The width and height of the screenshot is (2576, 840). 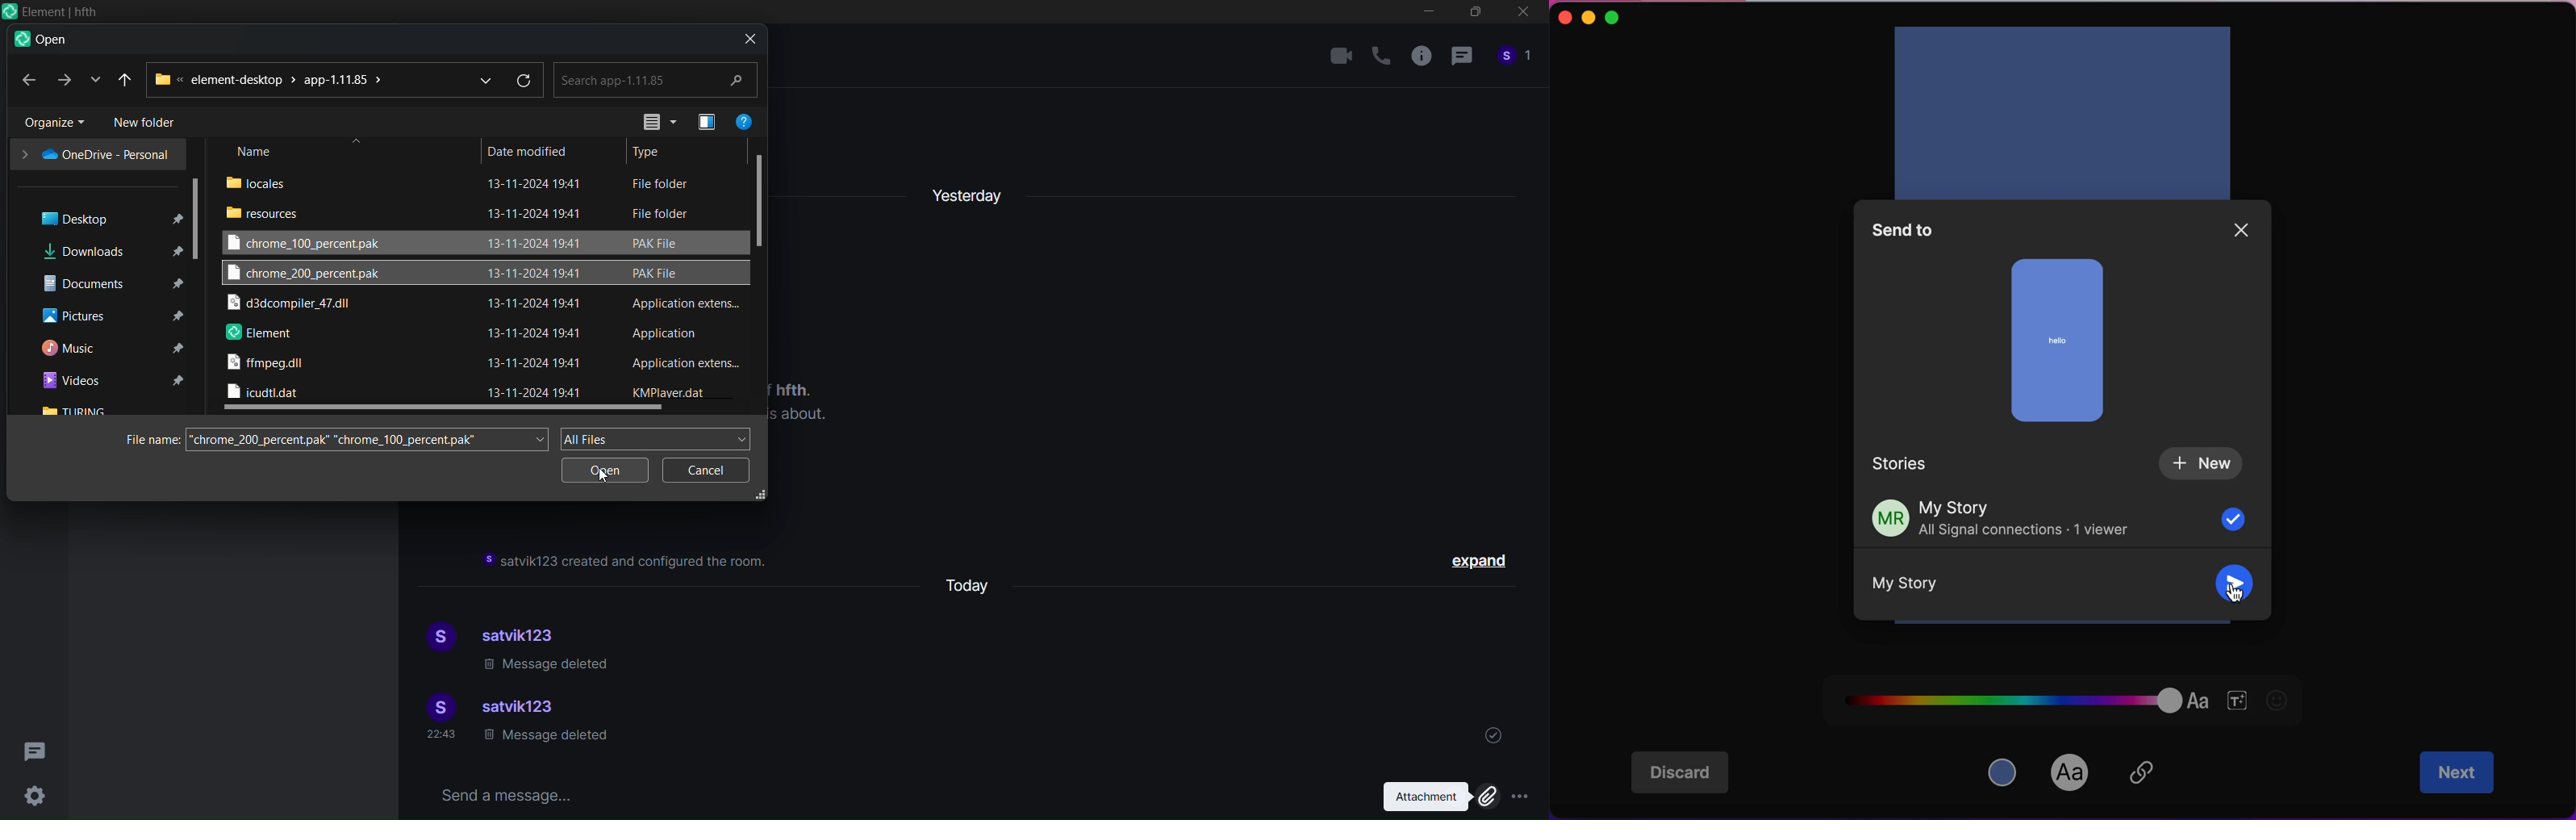 I want to click on time, so click(x=444, y=737).